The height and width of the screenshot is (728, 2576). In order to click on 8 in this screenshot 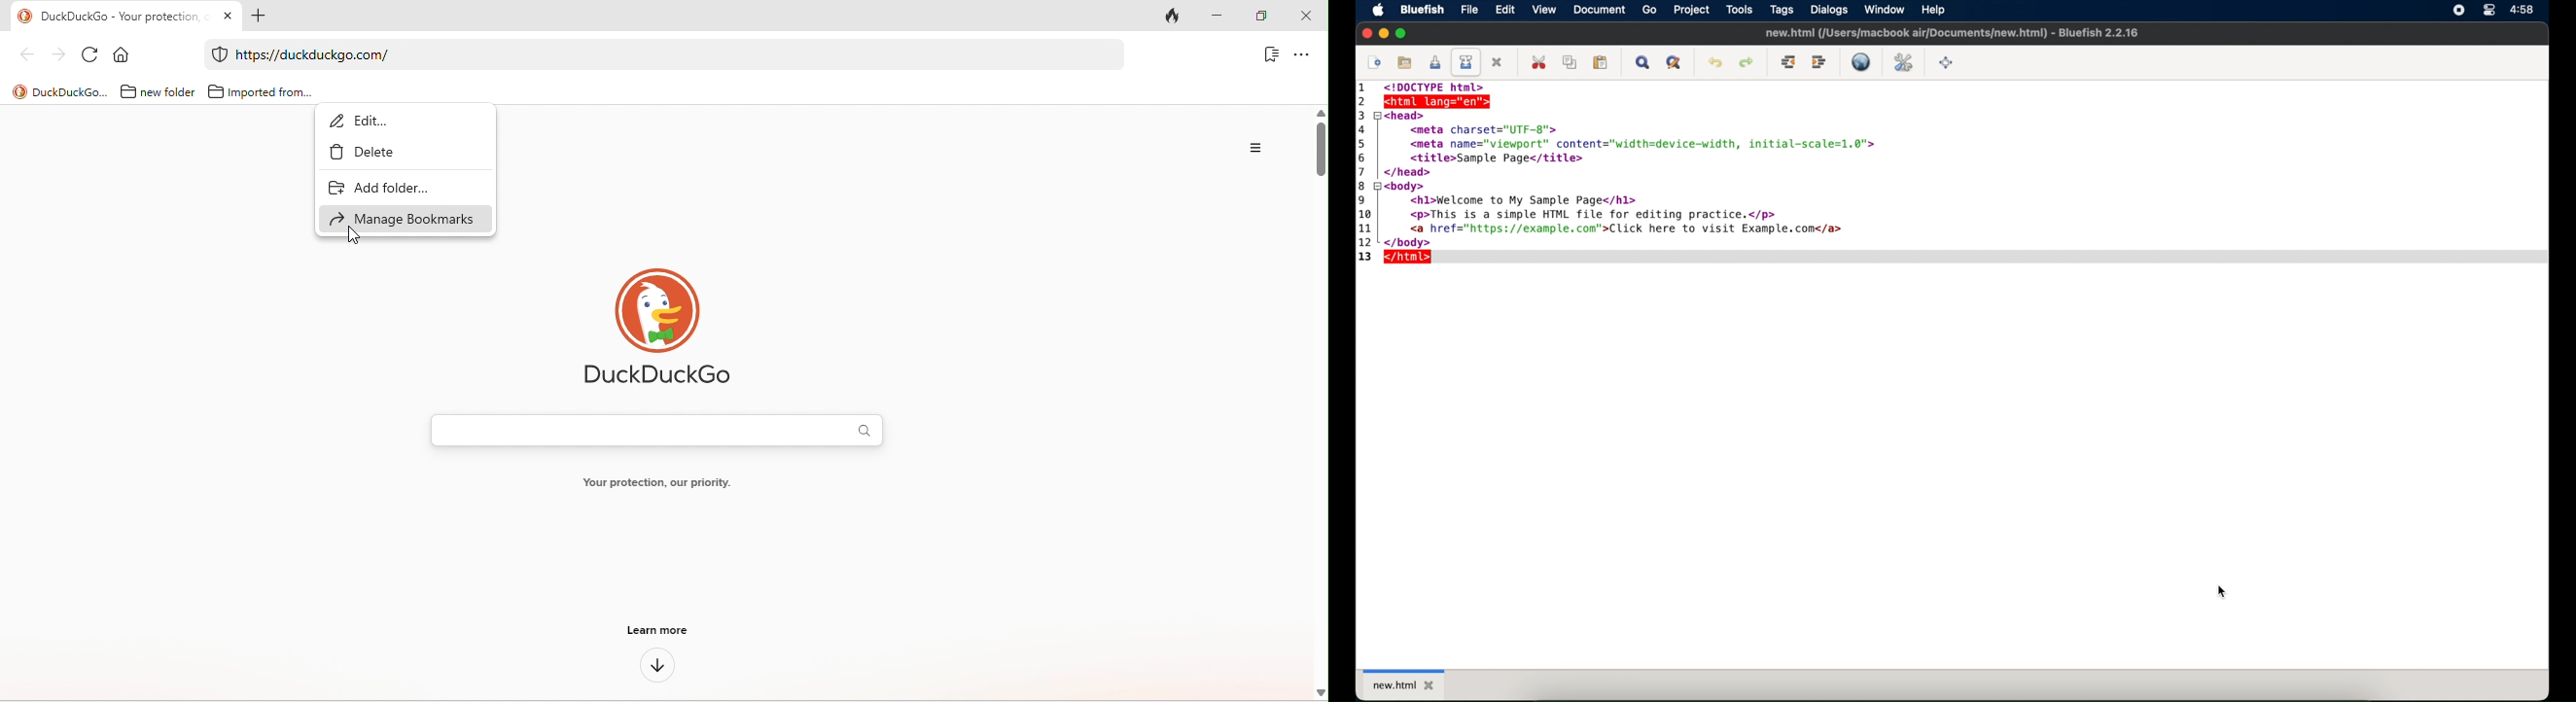, I will do `click(1363, 185)`.